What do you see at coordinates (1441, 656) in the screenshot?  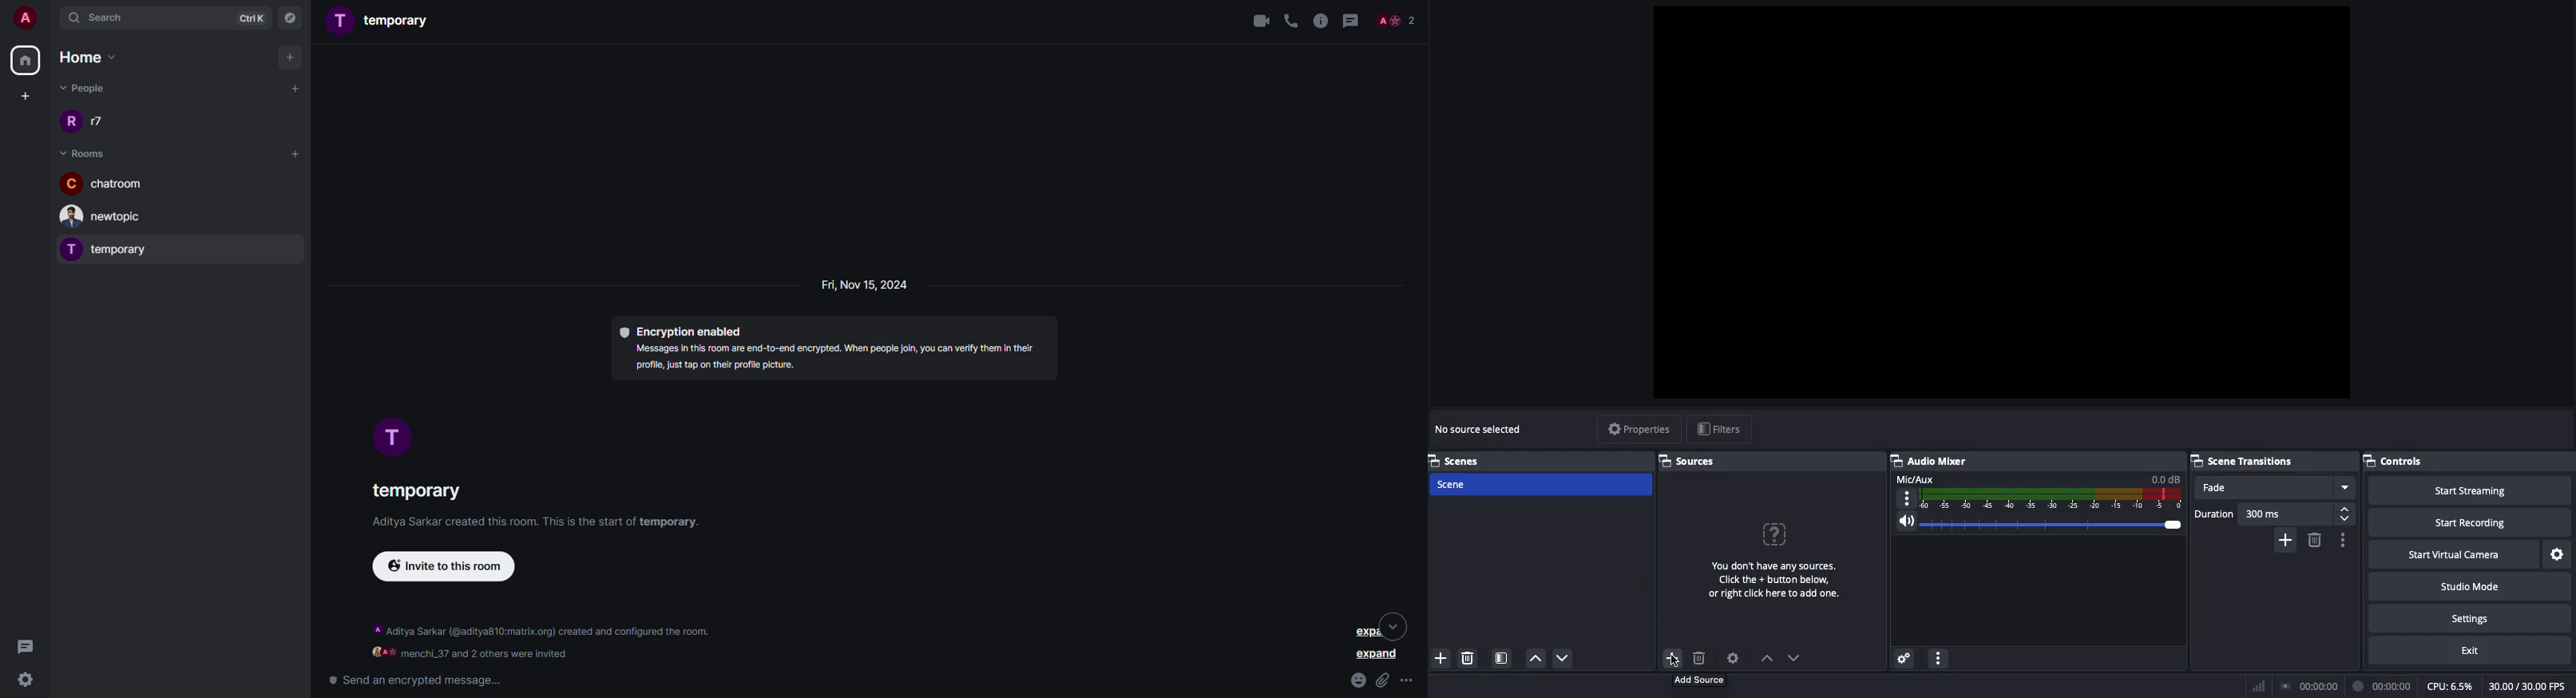 I see `add` at bounding box center [1441, 656].